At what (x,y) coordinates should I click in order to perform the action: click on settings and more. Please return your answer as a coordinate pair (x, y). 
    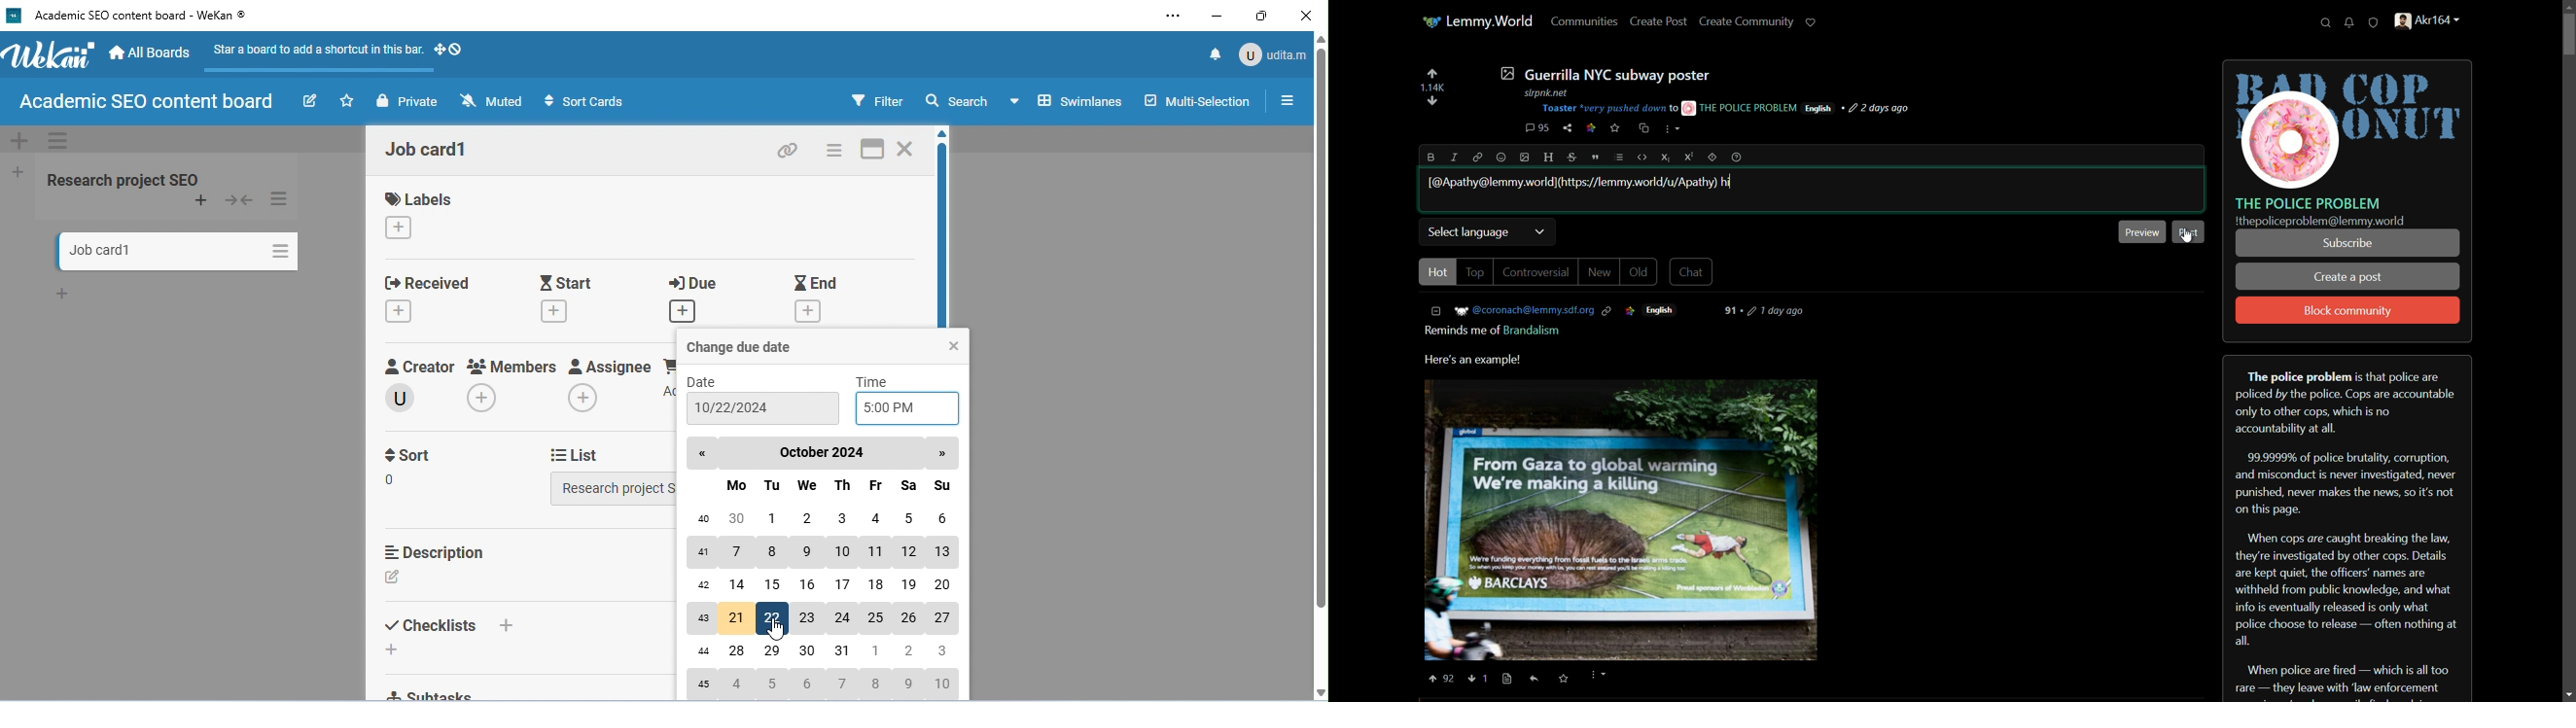
    Looking at the image, I should click on (1178, 16).